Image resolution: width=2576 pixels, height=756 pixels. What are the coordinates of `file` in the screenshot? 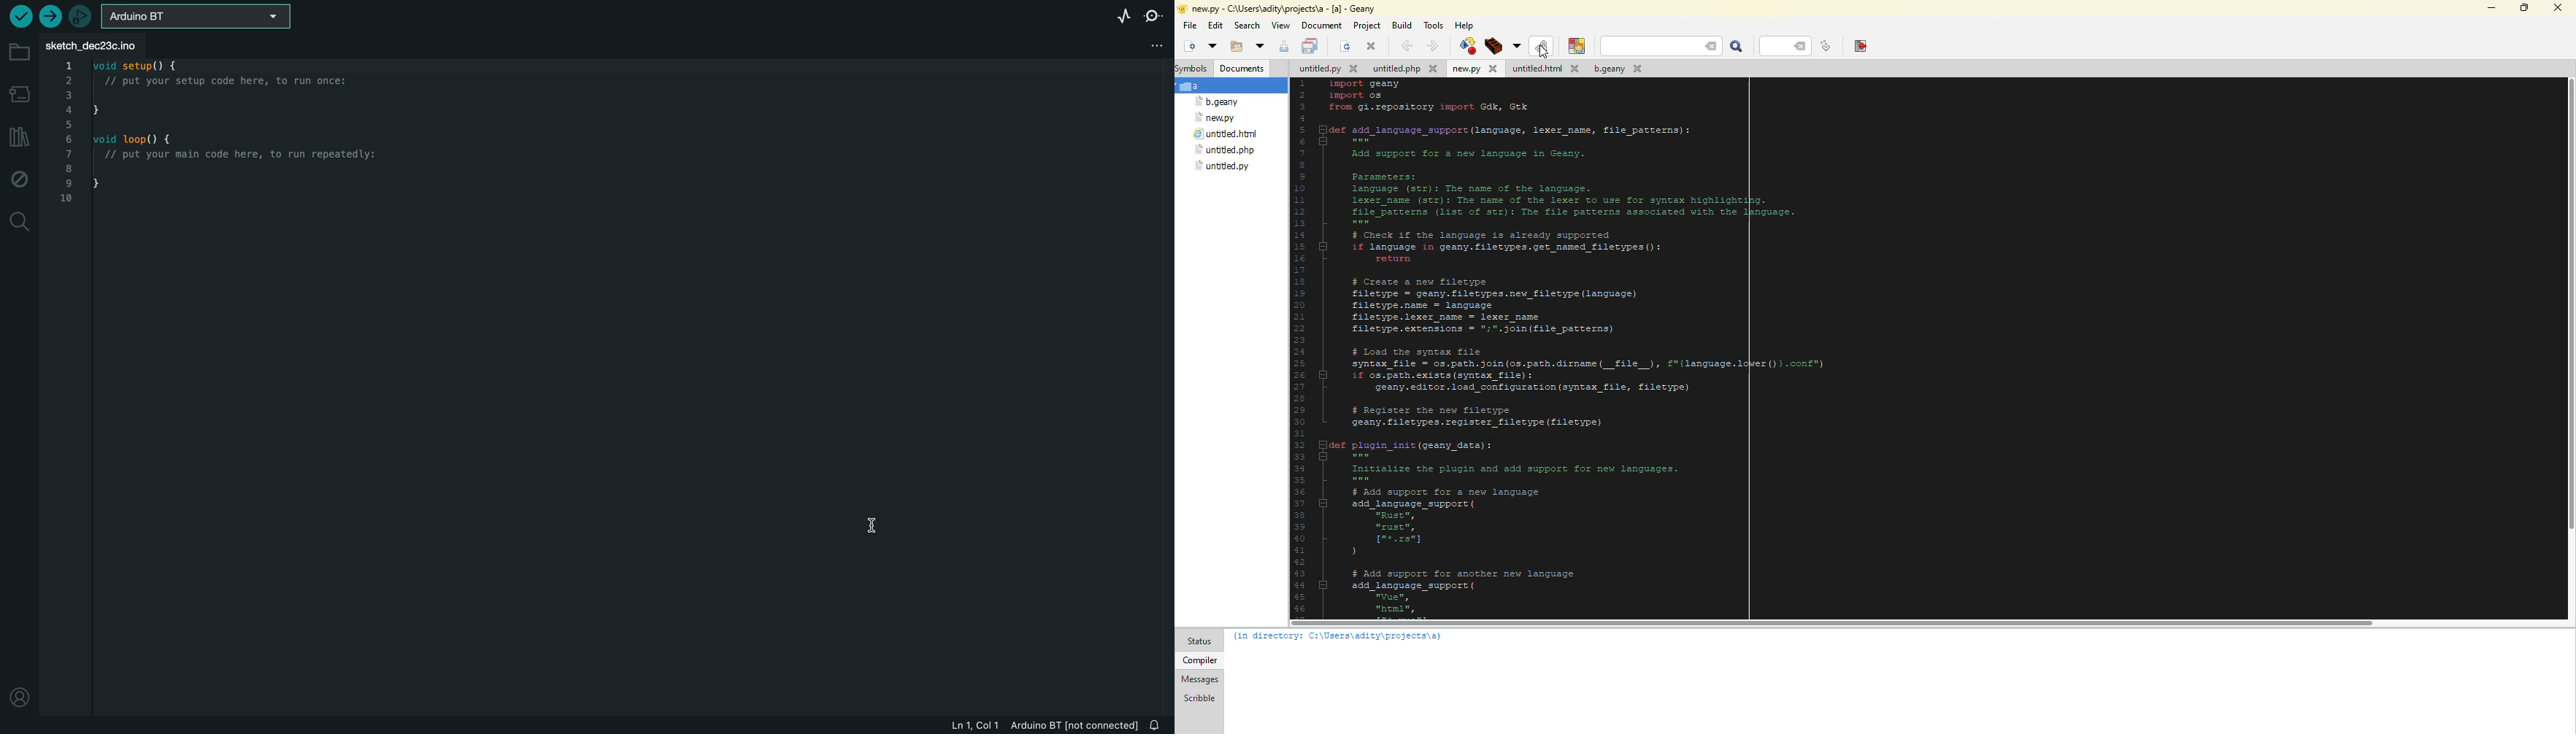 It's located at (1544, 69).